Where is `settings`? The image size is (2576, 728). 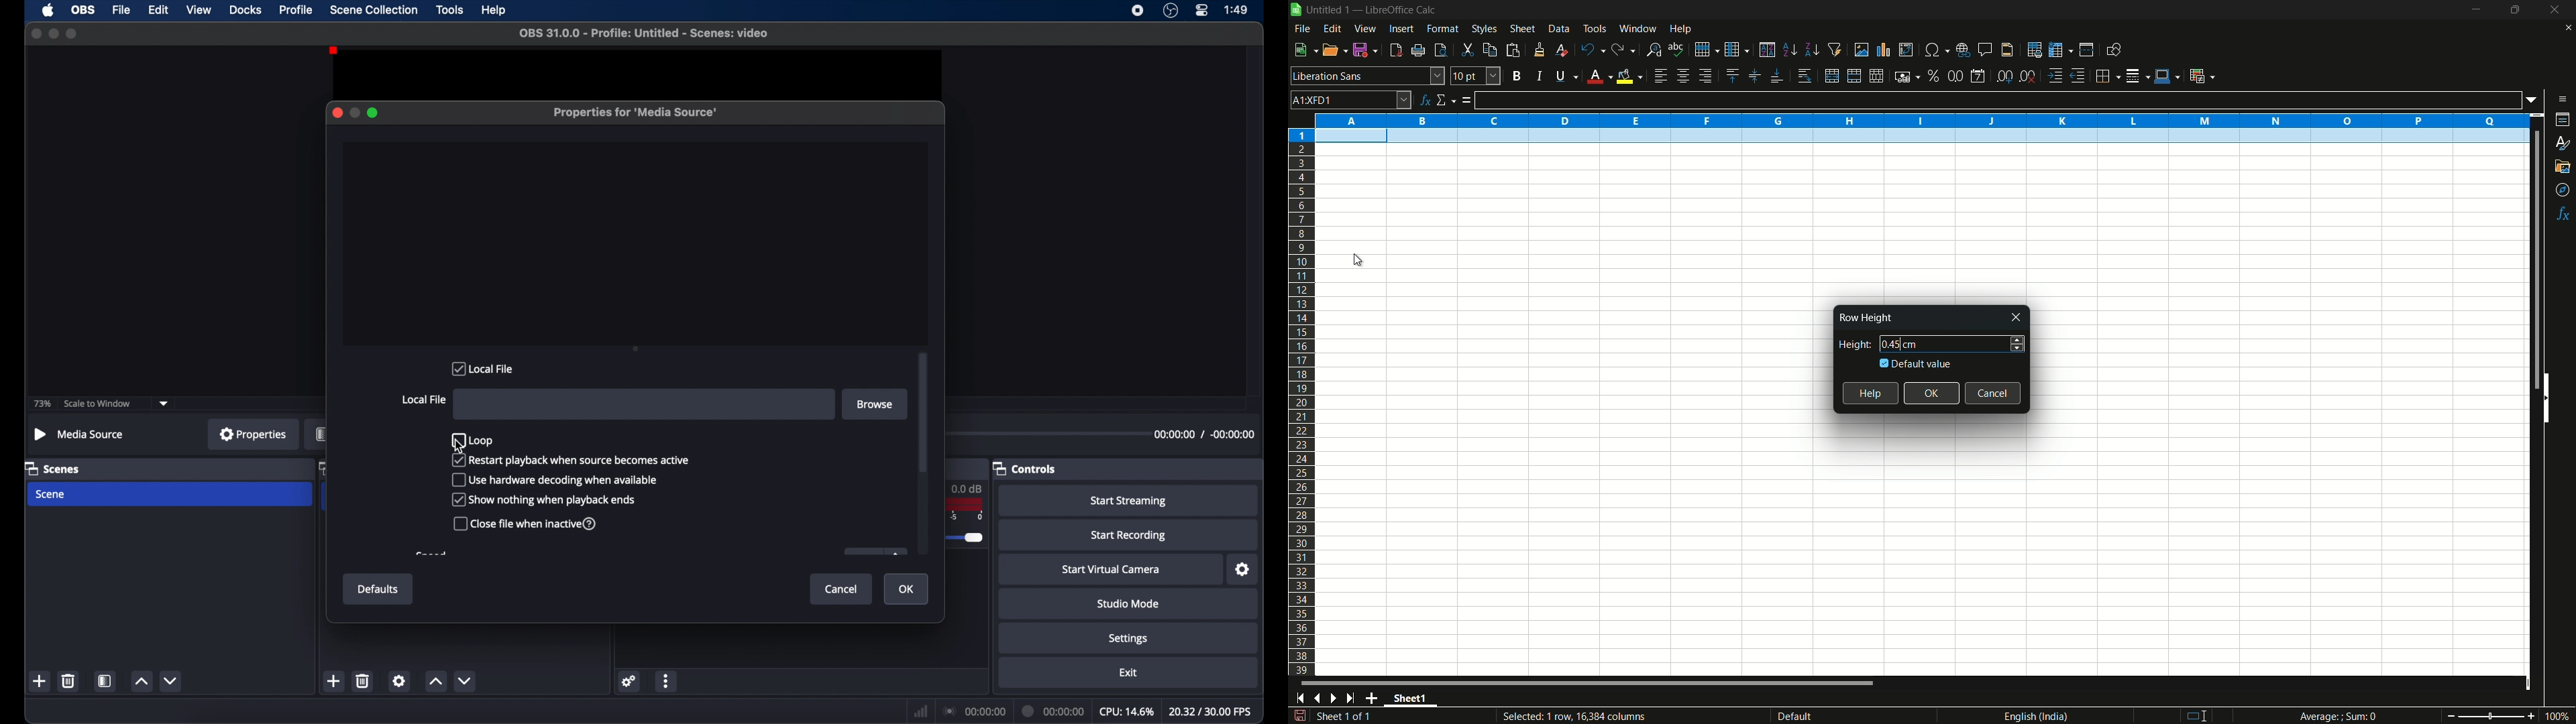
settings is located at coordinates (1243, 569).